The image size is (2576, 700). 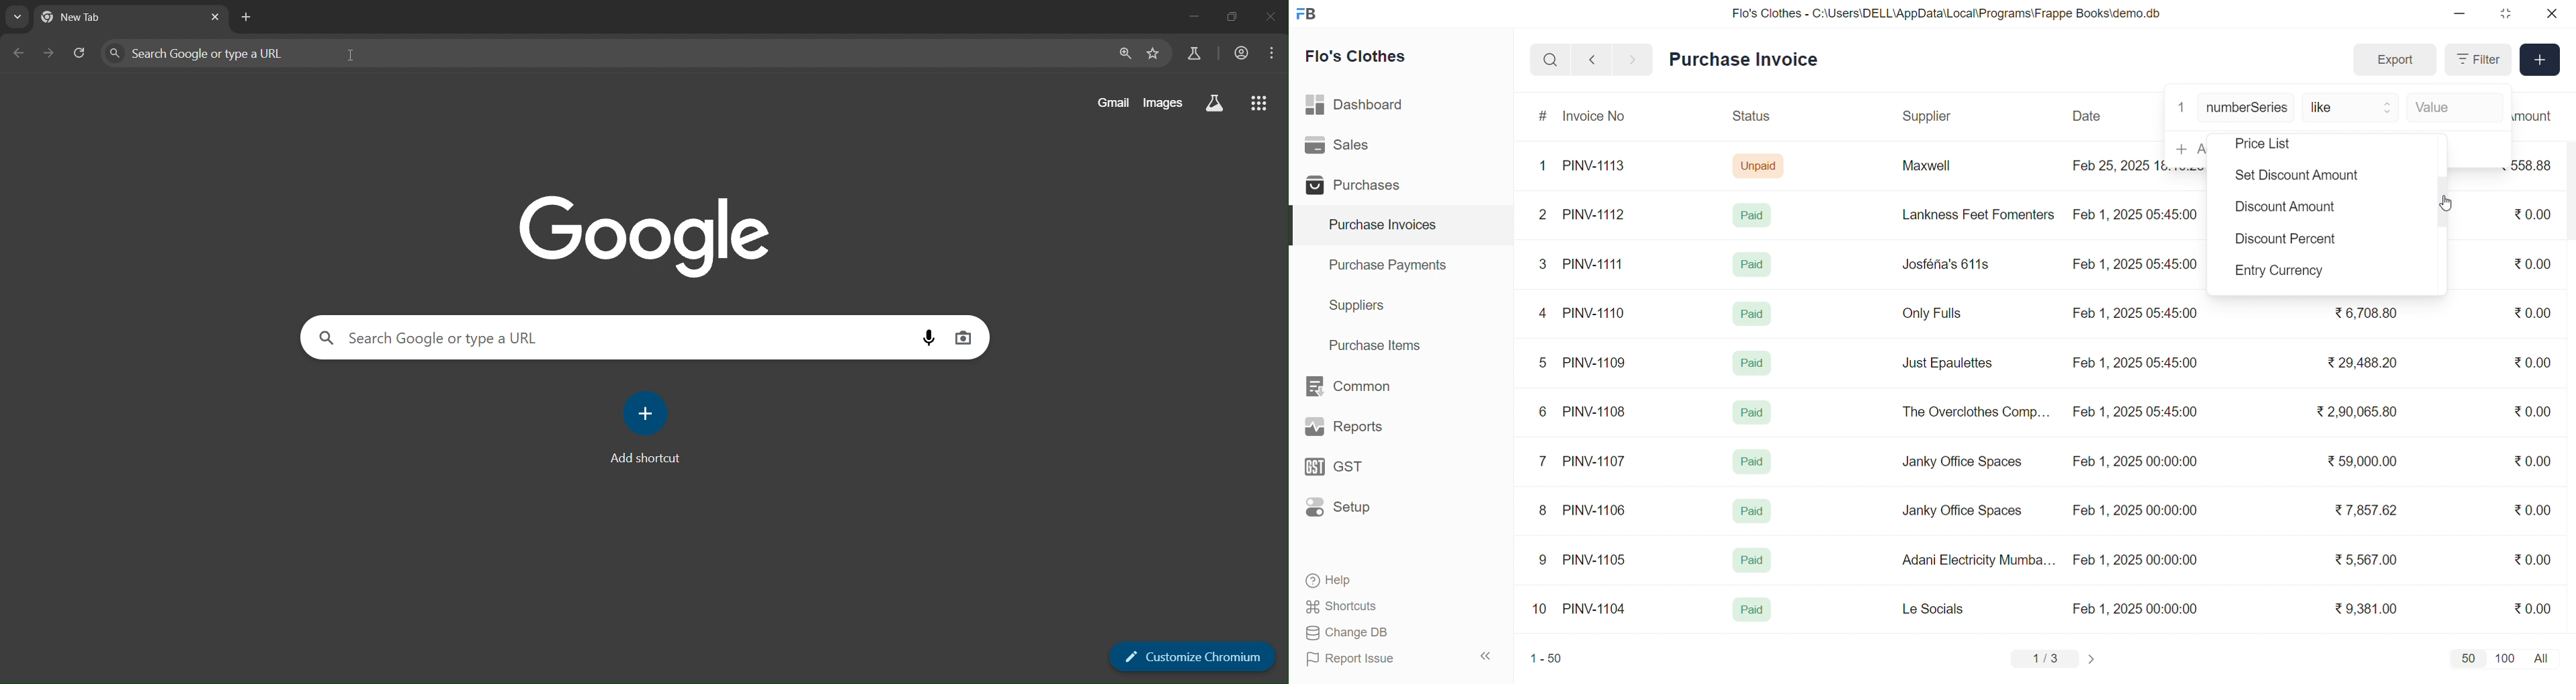 I want to click on Only Fulls, so click(x=1938, y=317).